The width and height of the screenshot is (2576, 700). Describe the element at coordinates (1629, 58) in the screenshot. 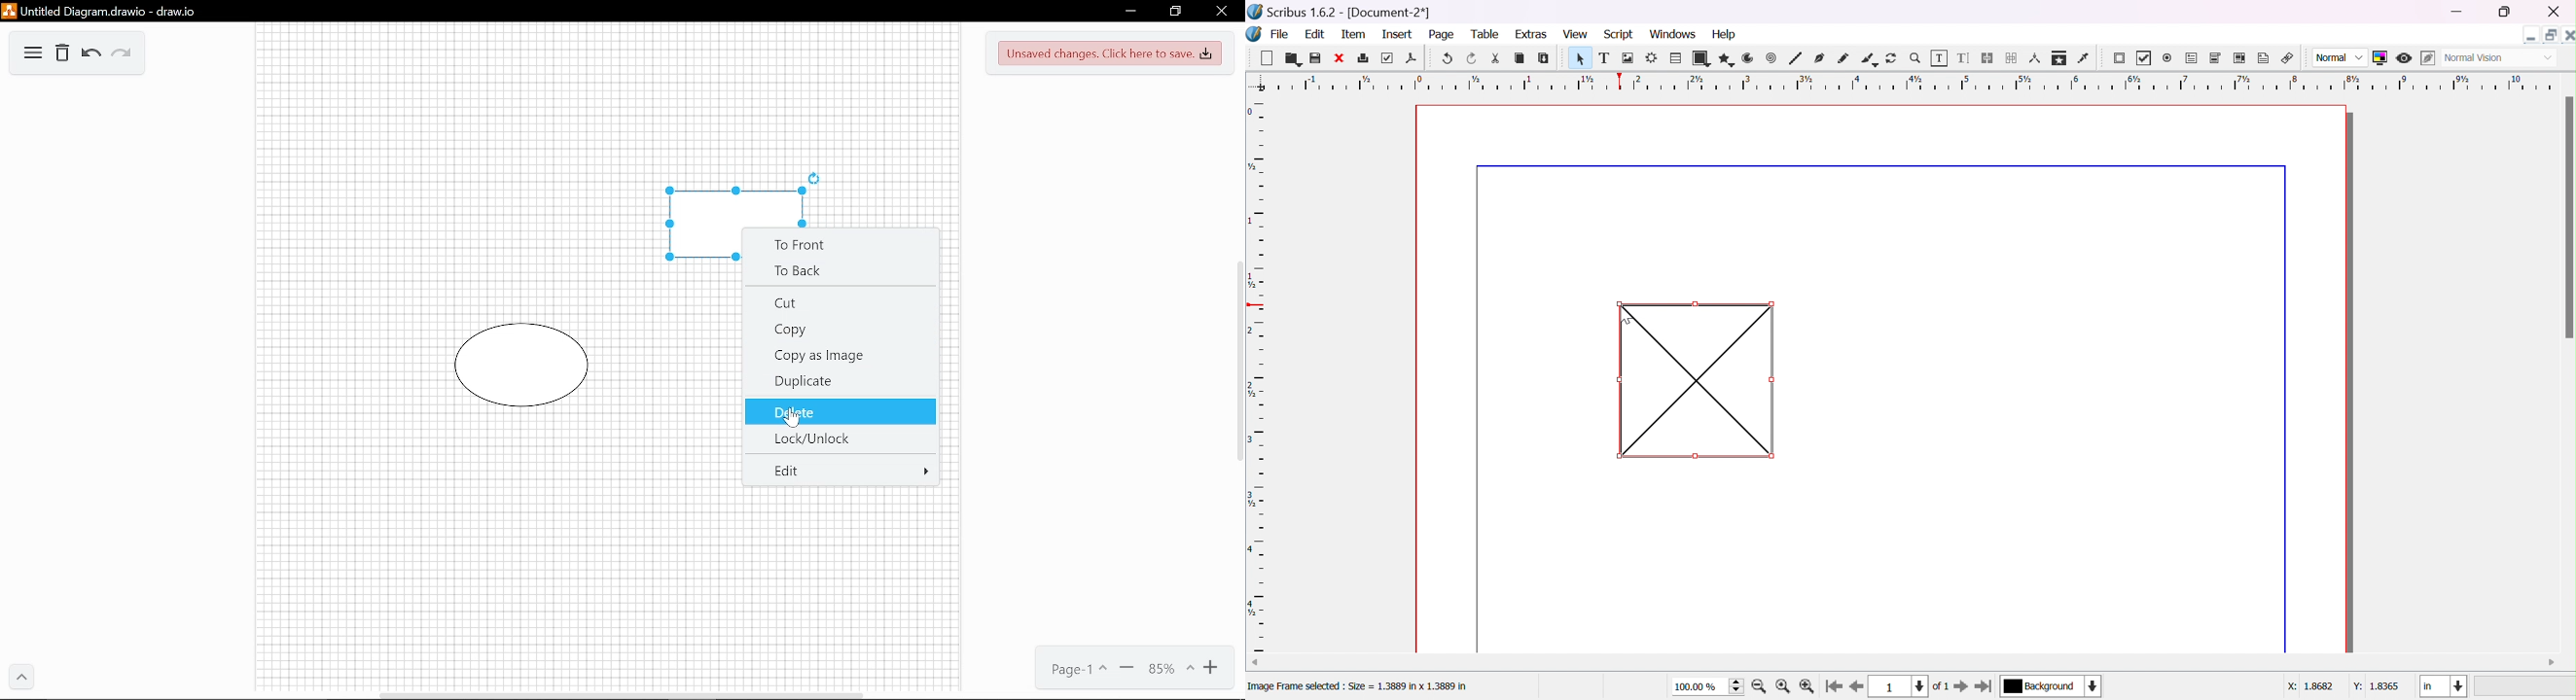

I see `image frame` at that location.